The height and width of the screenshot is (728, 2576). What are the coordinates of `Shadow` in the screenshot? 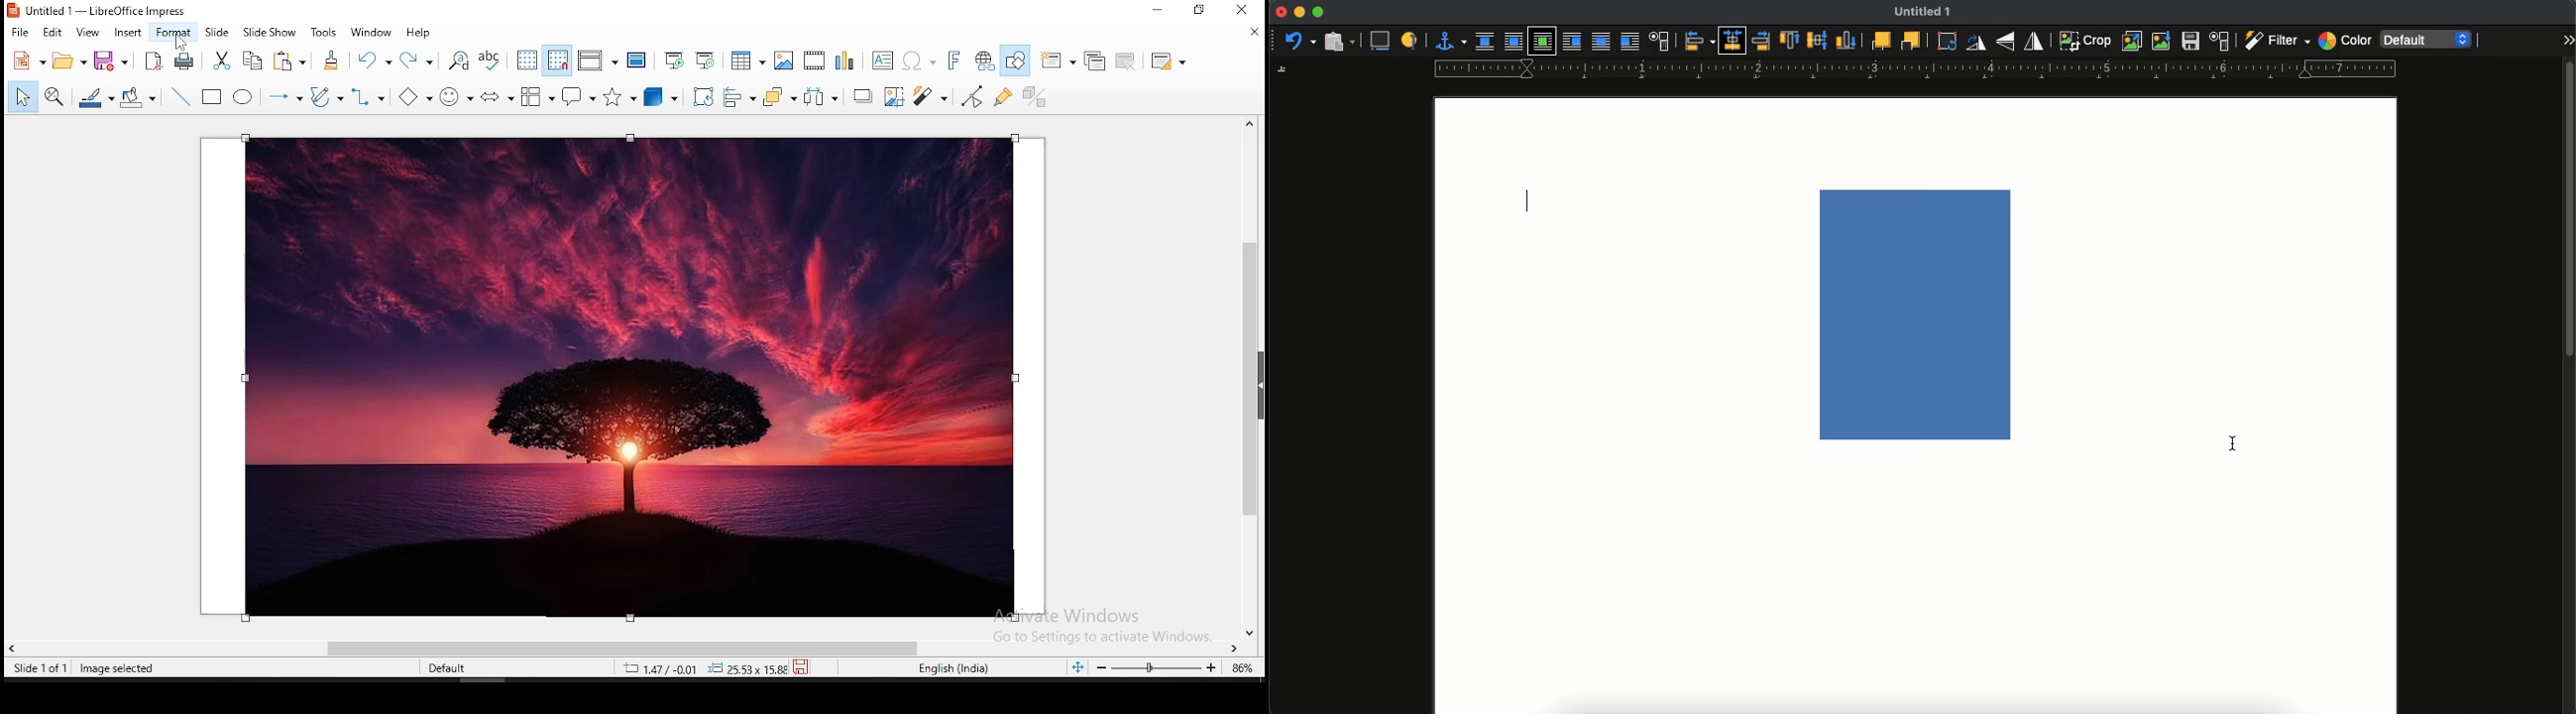 It's located at (862, 97).